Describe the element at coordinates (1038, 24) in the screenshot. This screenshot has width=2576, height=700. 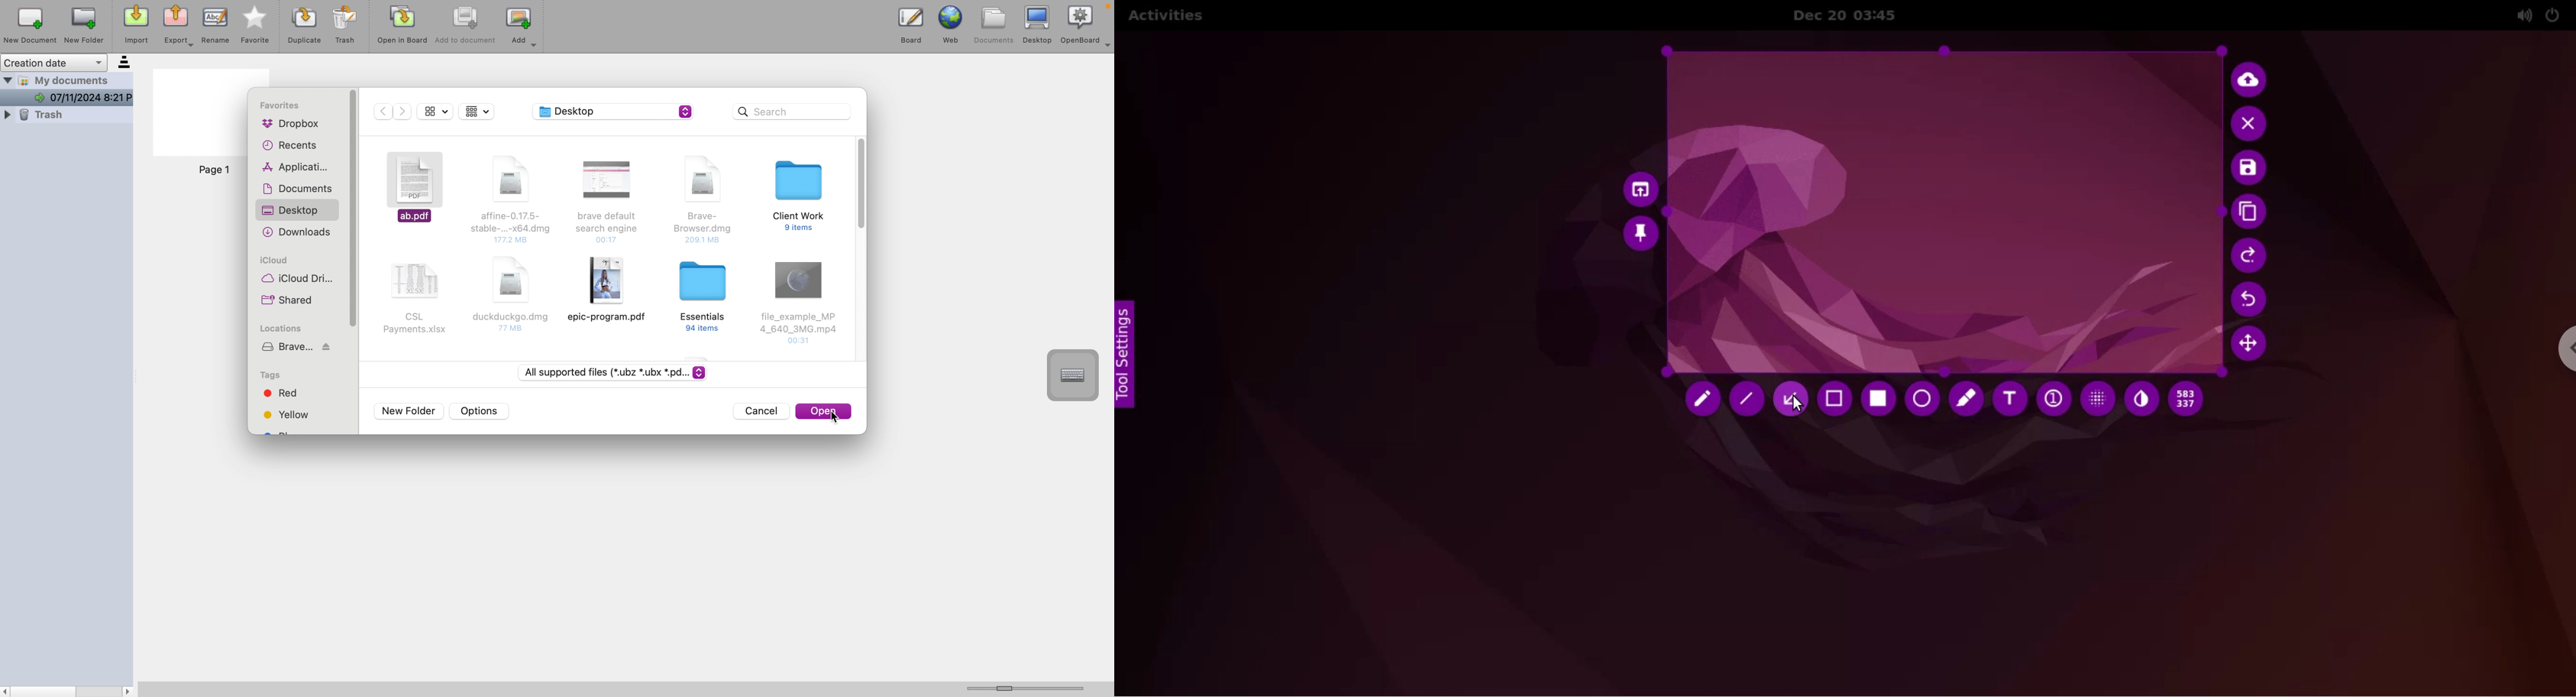
I see `desktop` at that location.